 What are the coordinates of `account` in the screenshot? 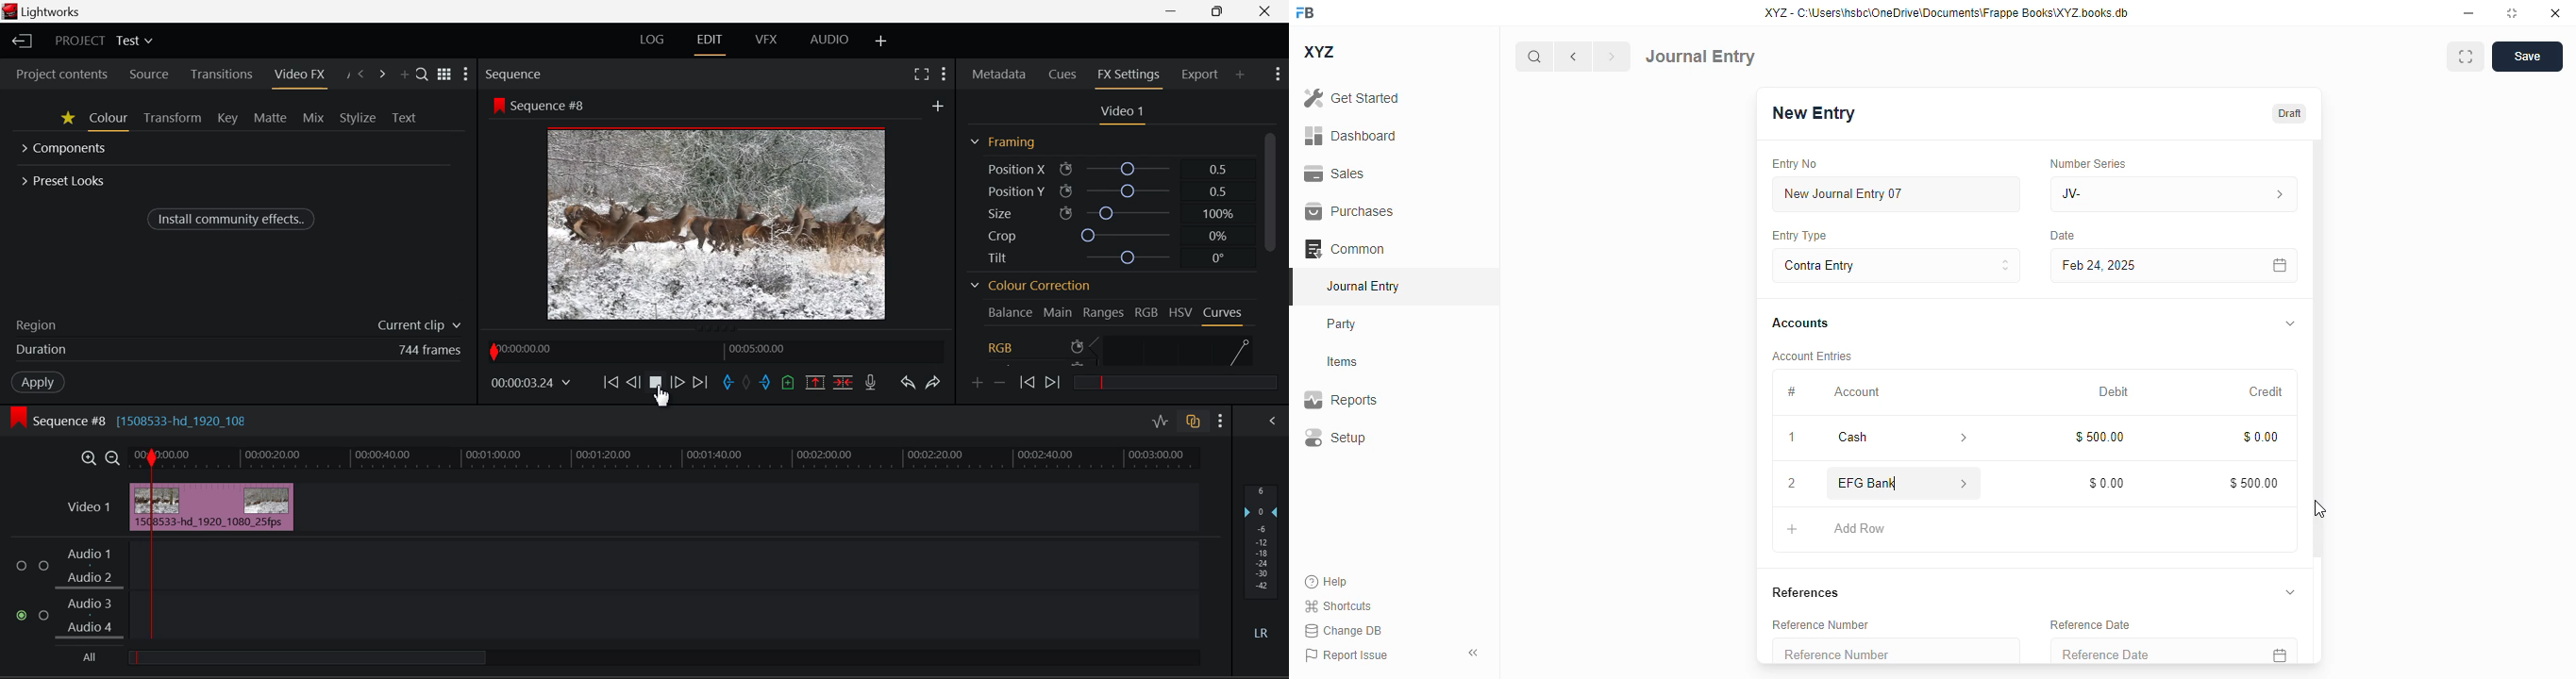 It's located at (1857, 392).